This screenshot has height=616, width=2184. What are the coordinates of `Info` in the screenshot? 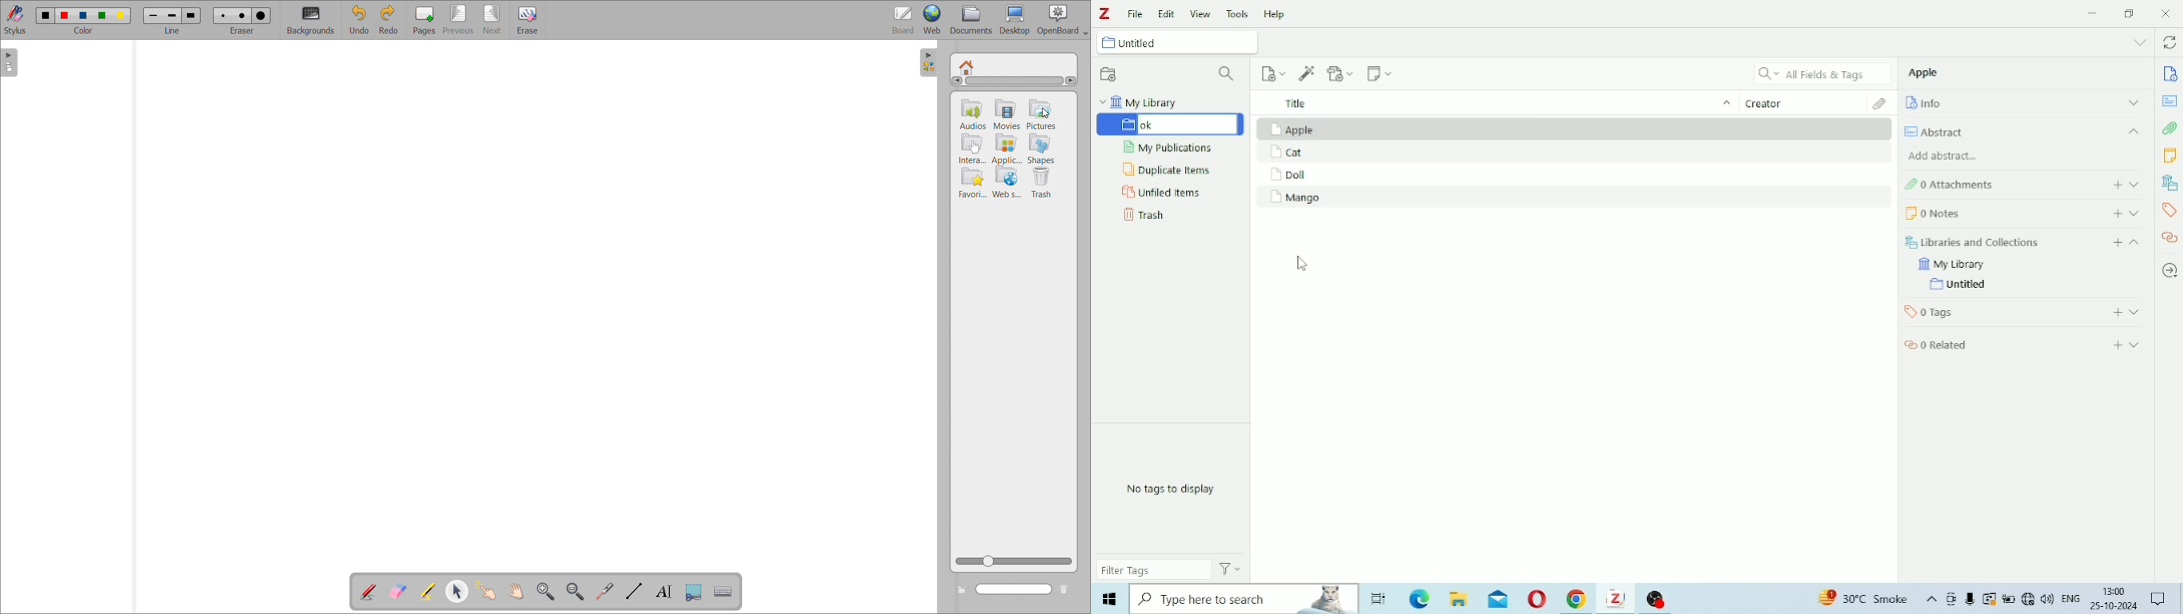 It's located at (2022, 103).